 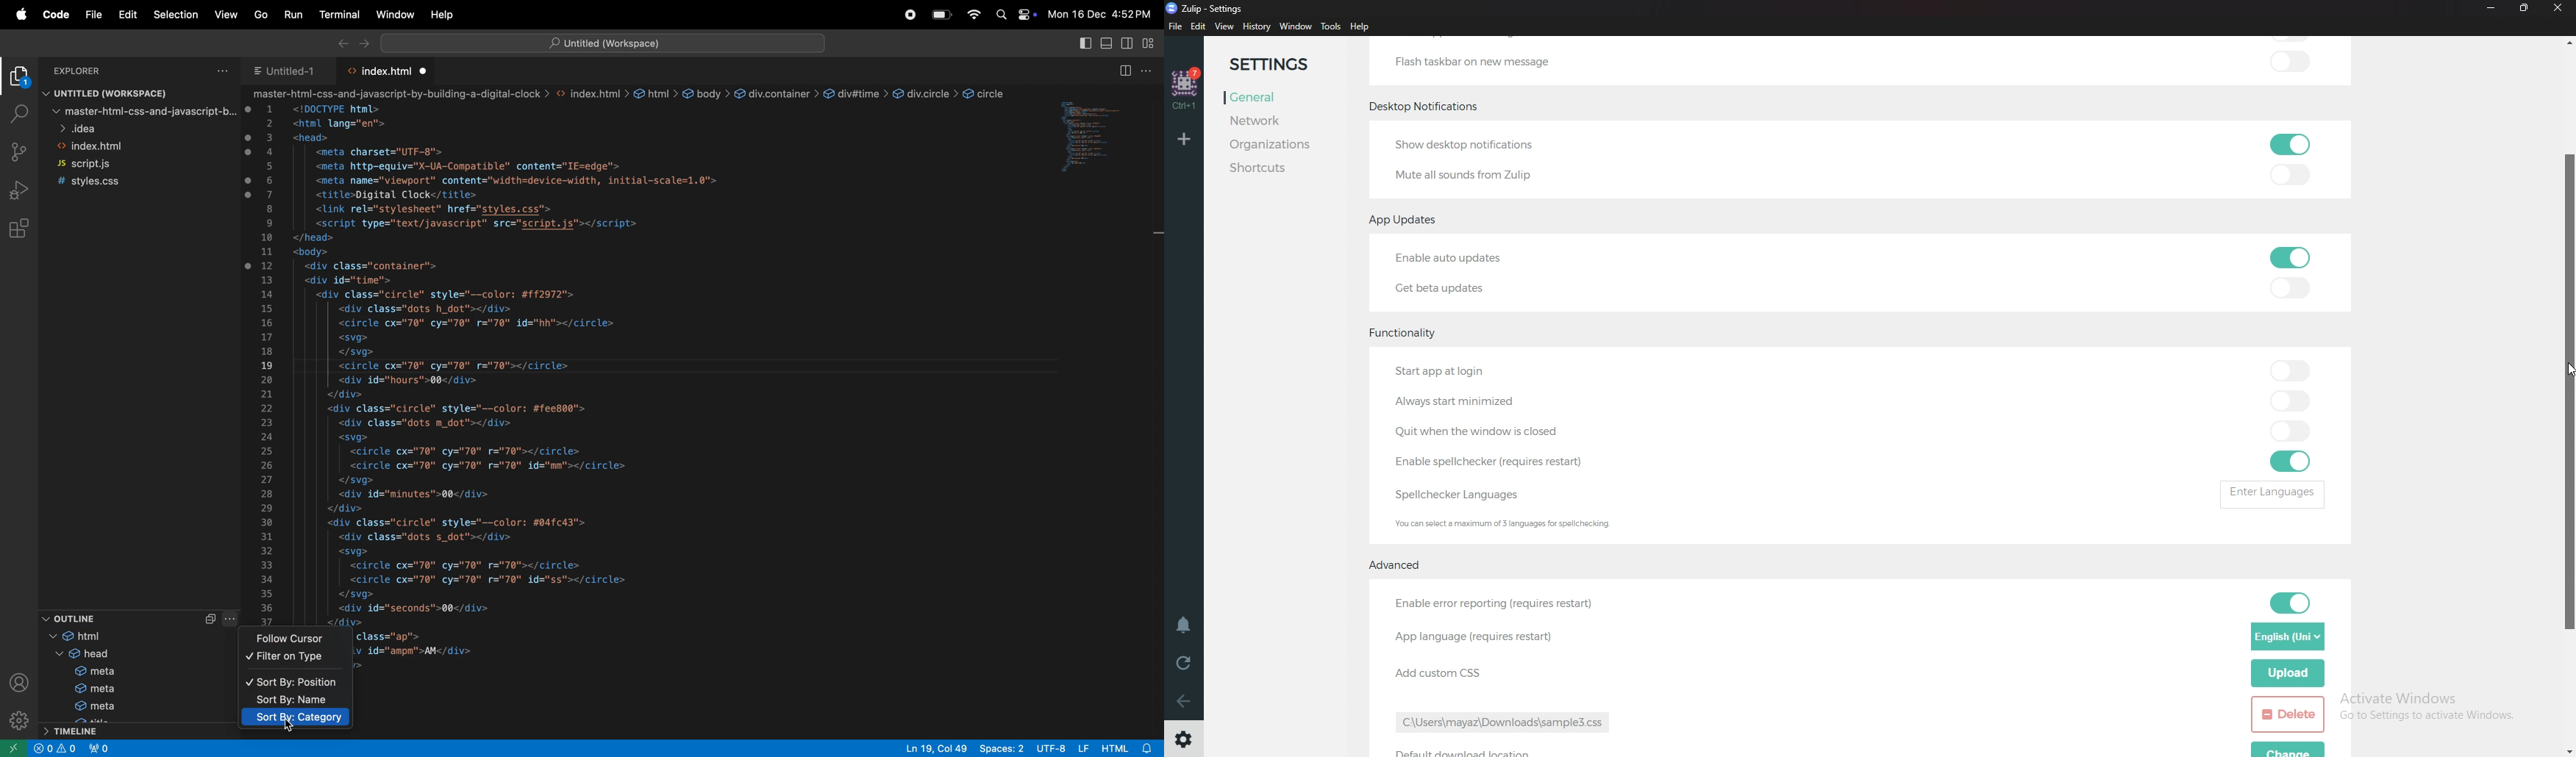 I want to click on line col, so click(x=935, y=748).